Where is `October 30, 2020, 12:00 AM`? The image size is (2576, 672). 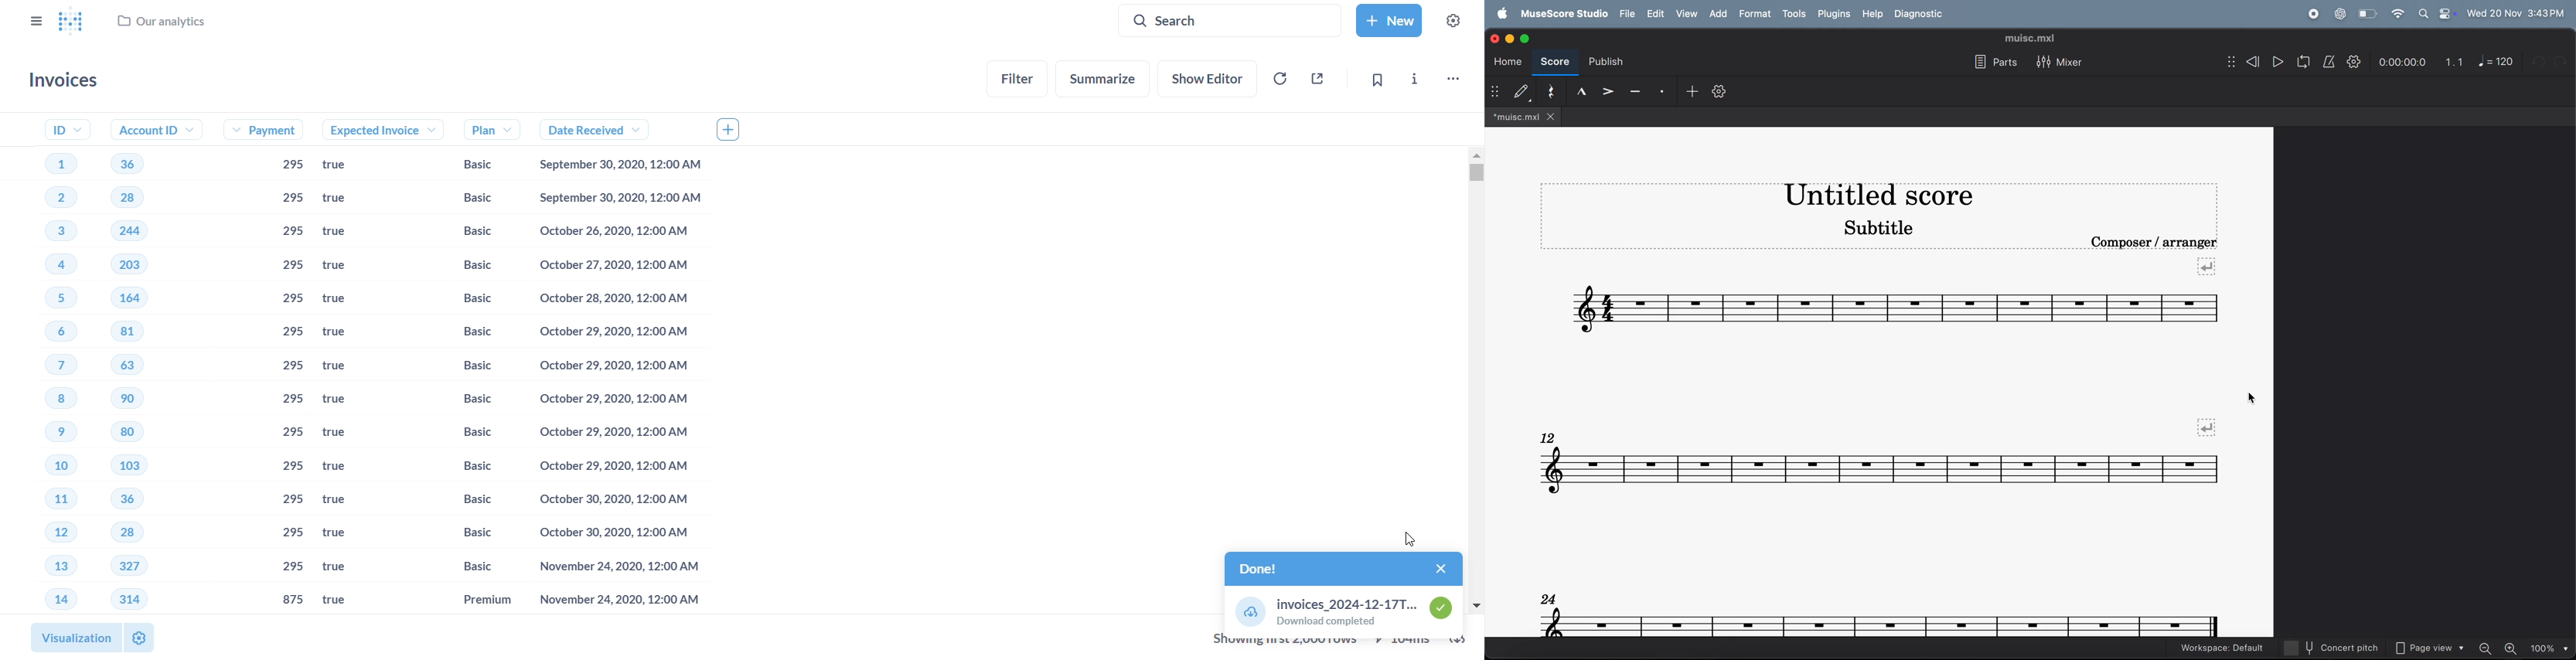 October 30, 2020, 12:00 AM is located at coordinates (610, 532).